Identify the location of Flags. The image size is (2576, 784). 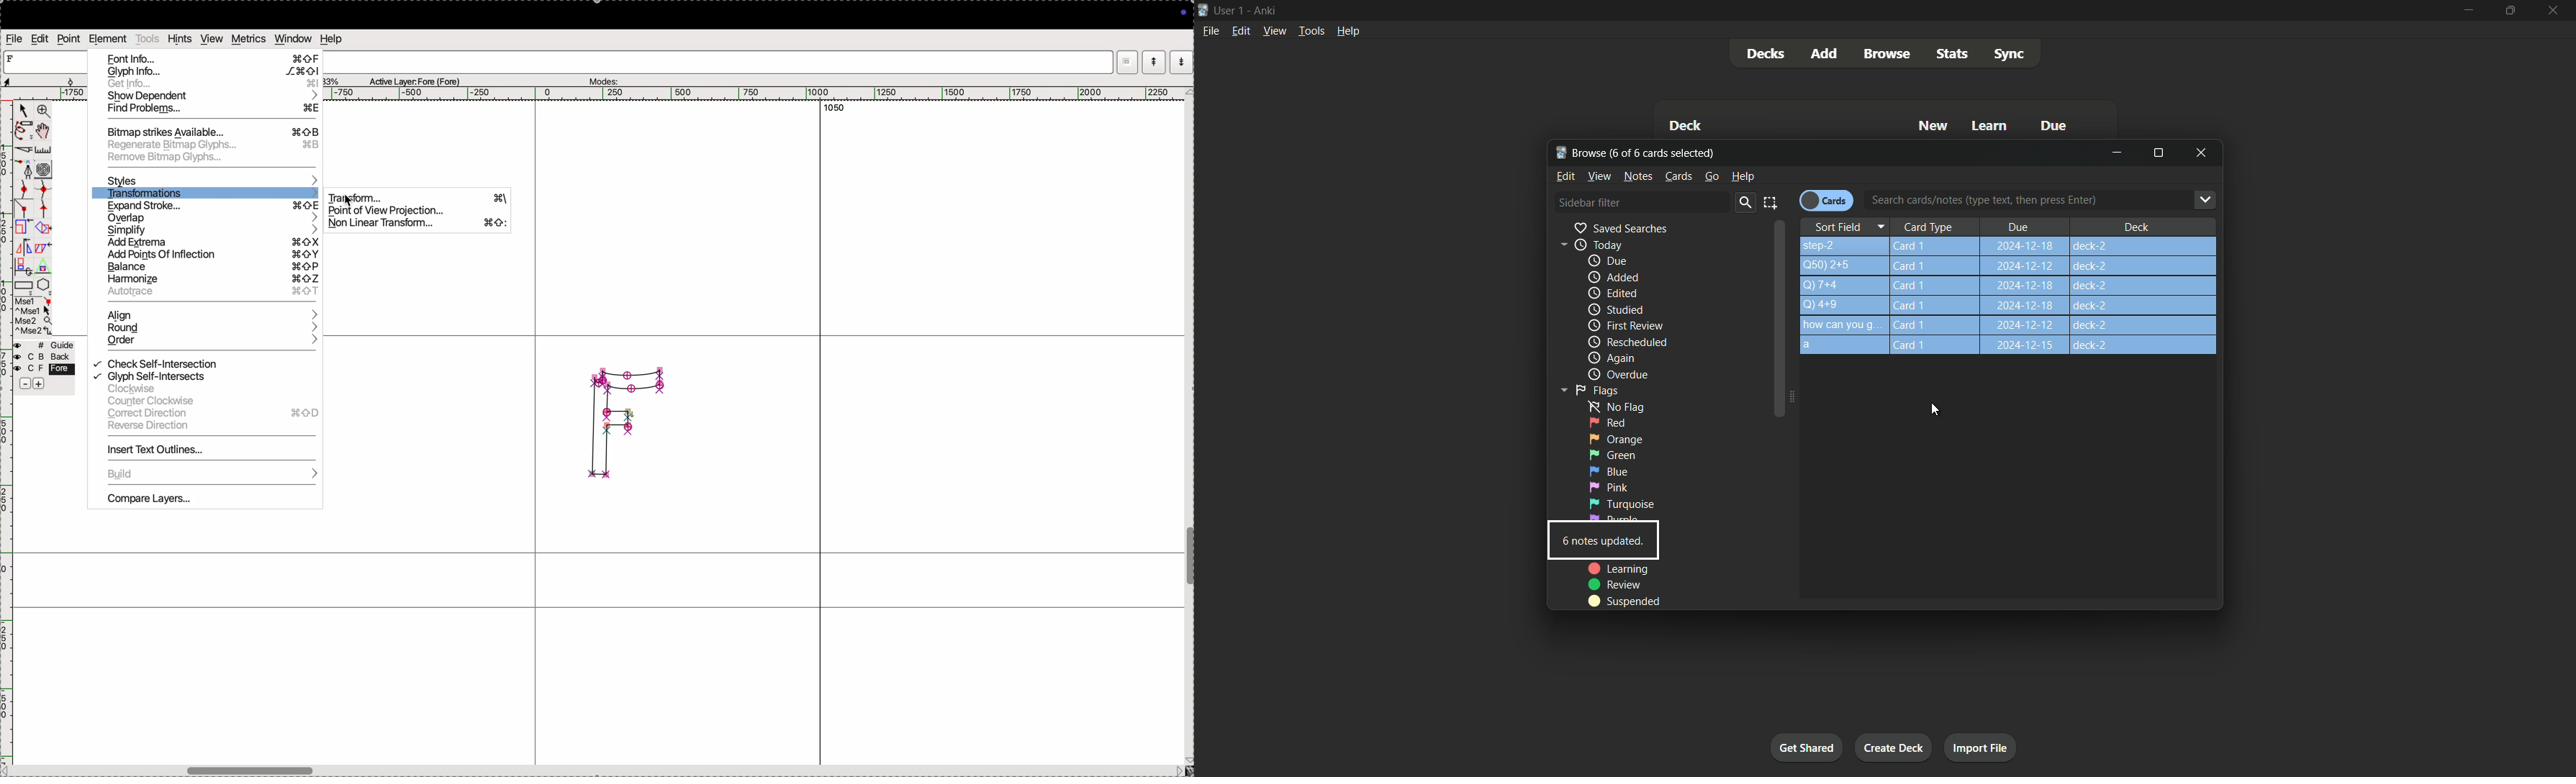
(1586, 389).